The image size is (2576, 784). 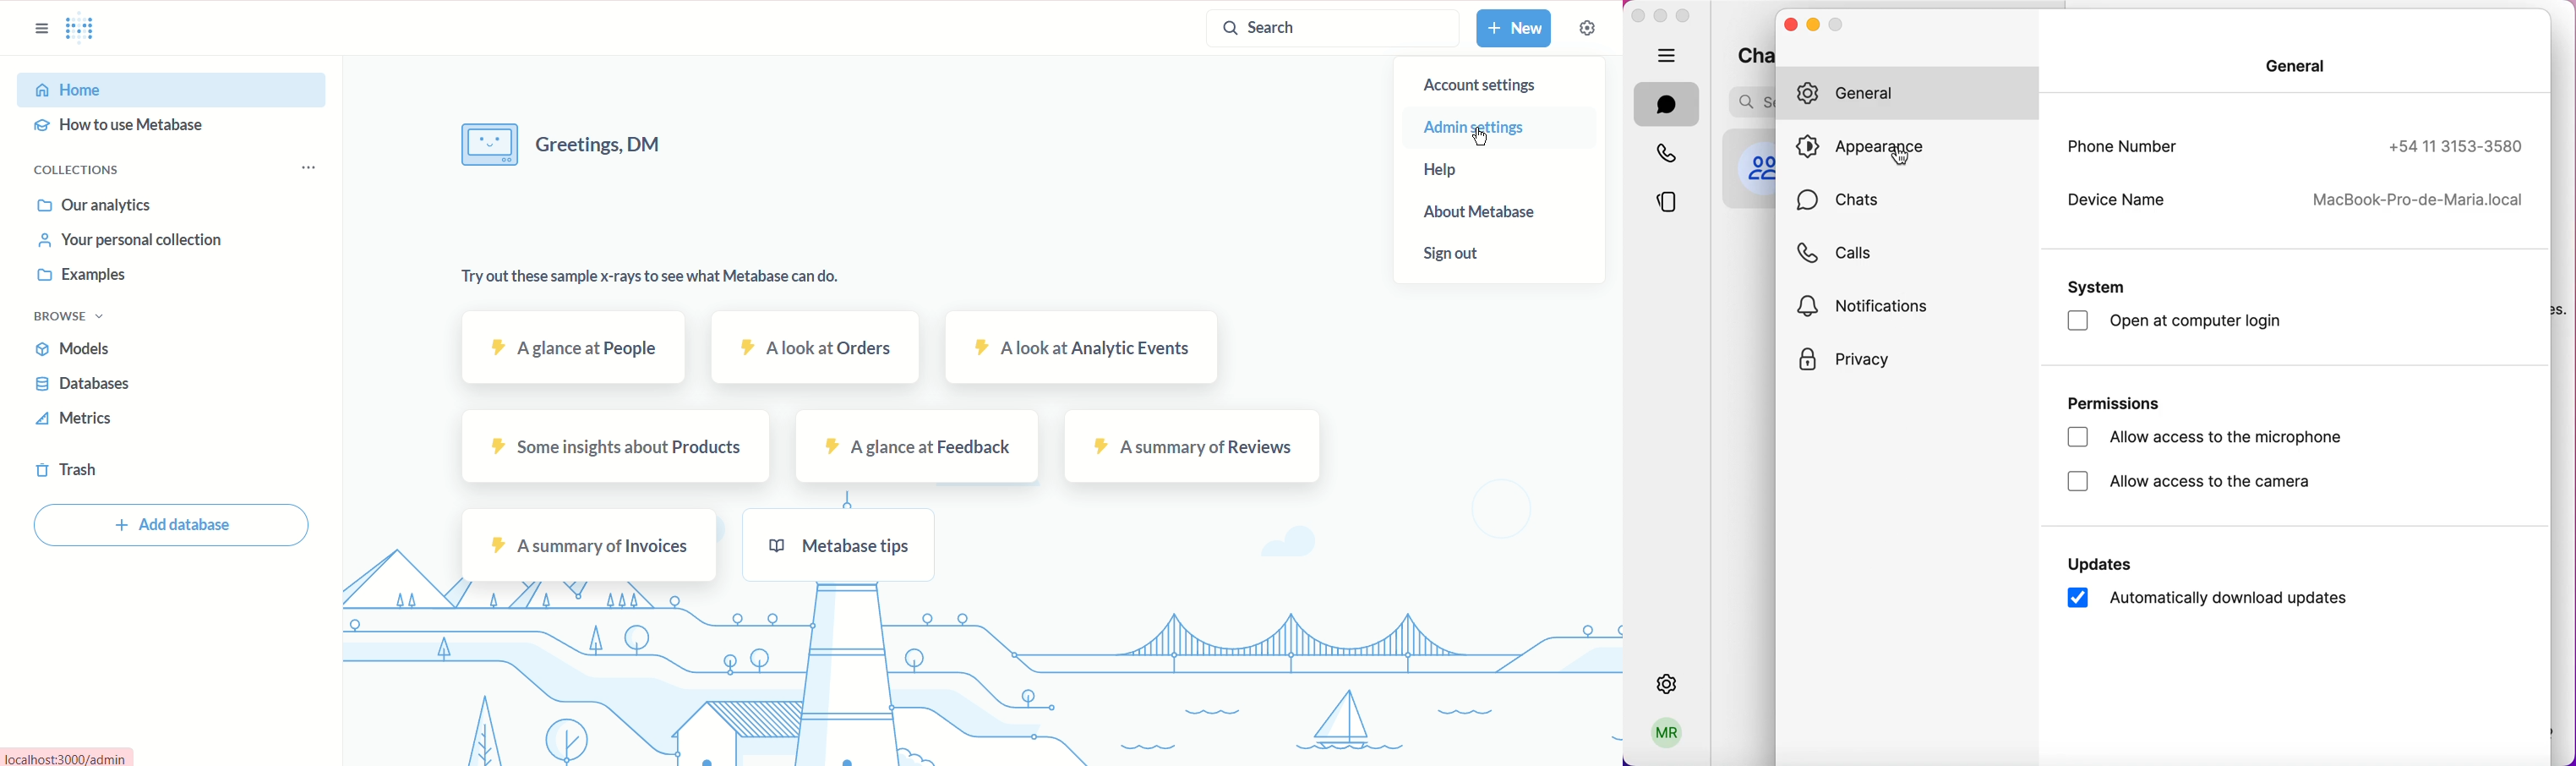 I want to click on Try out these samples x-rays to see what Metabase can do, so click(x=635, y=271).